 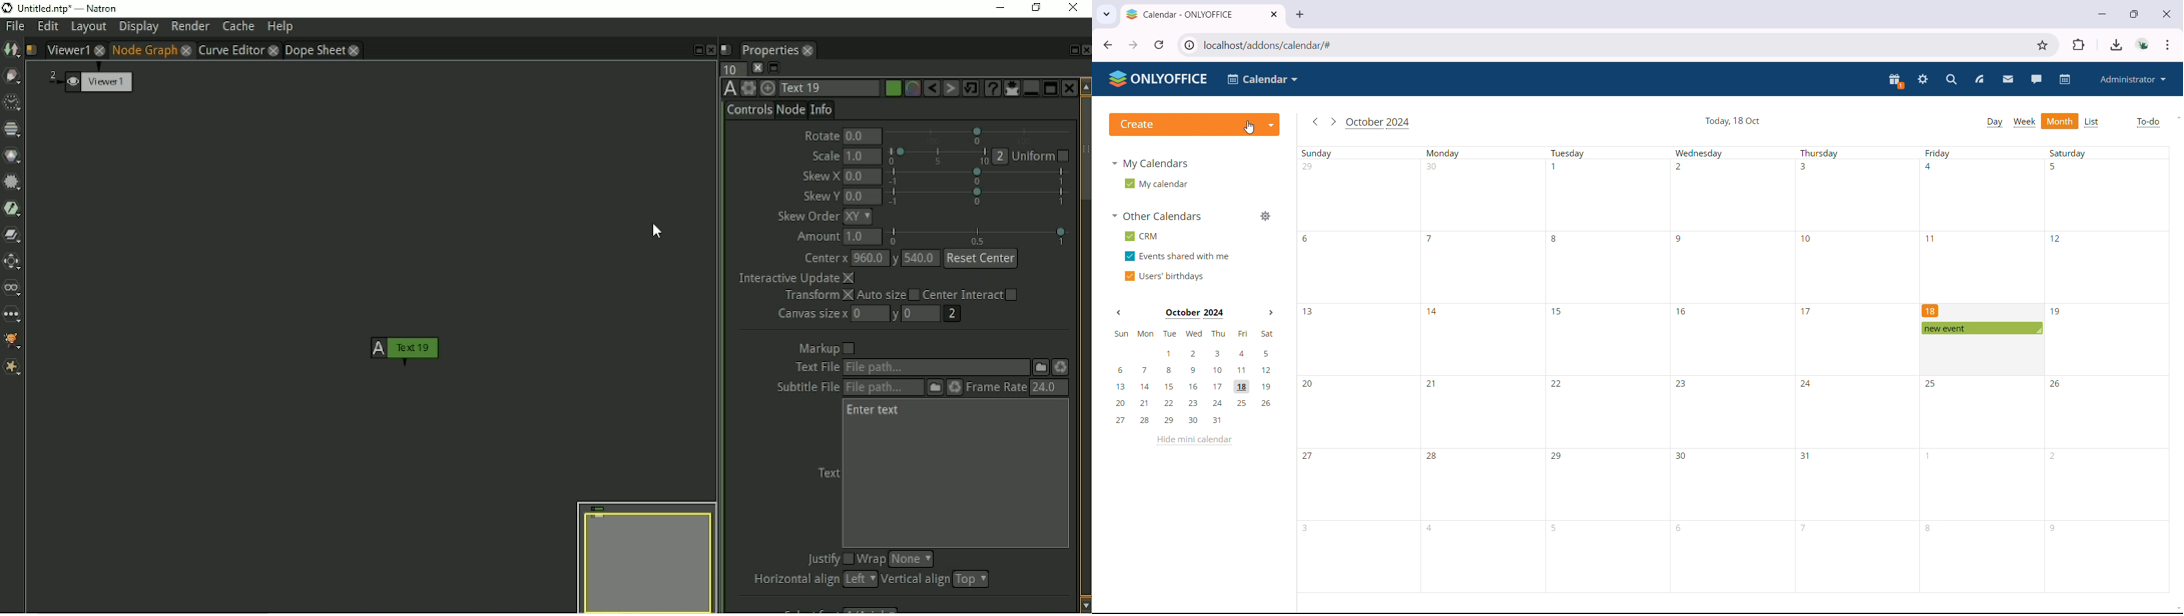 I want to click on October 2024, so click(x=1194, y=314).